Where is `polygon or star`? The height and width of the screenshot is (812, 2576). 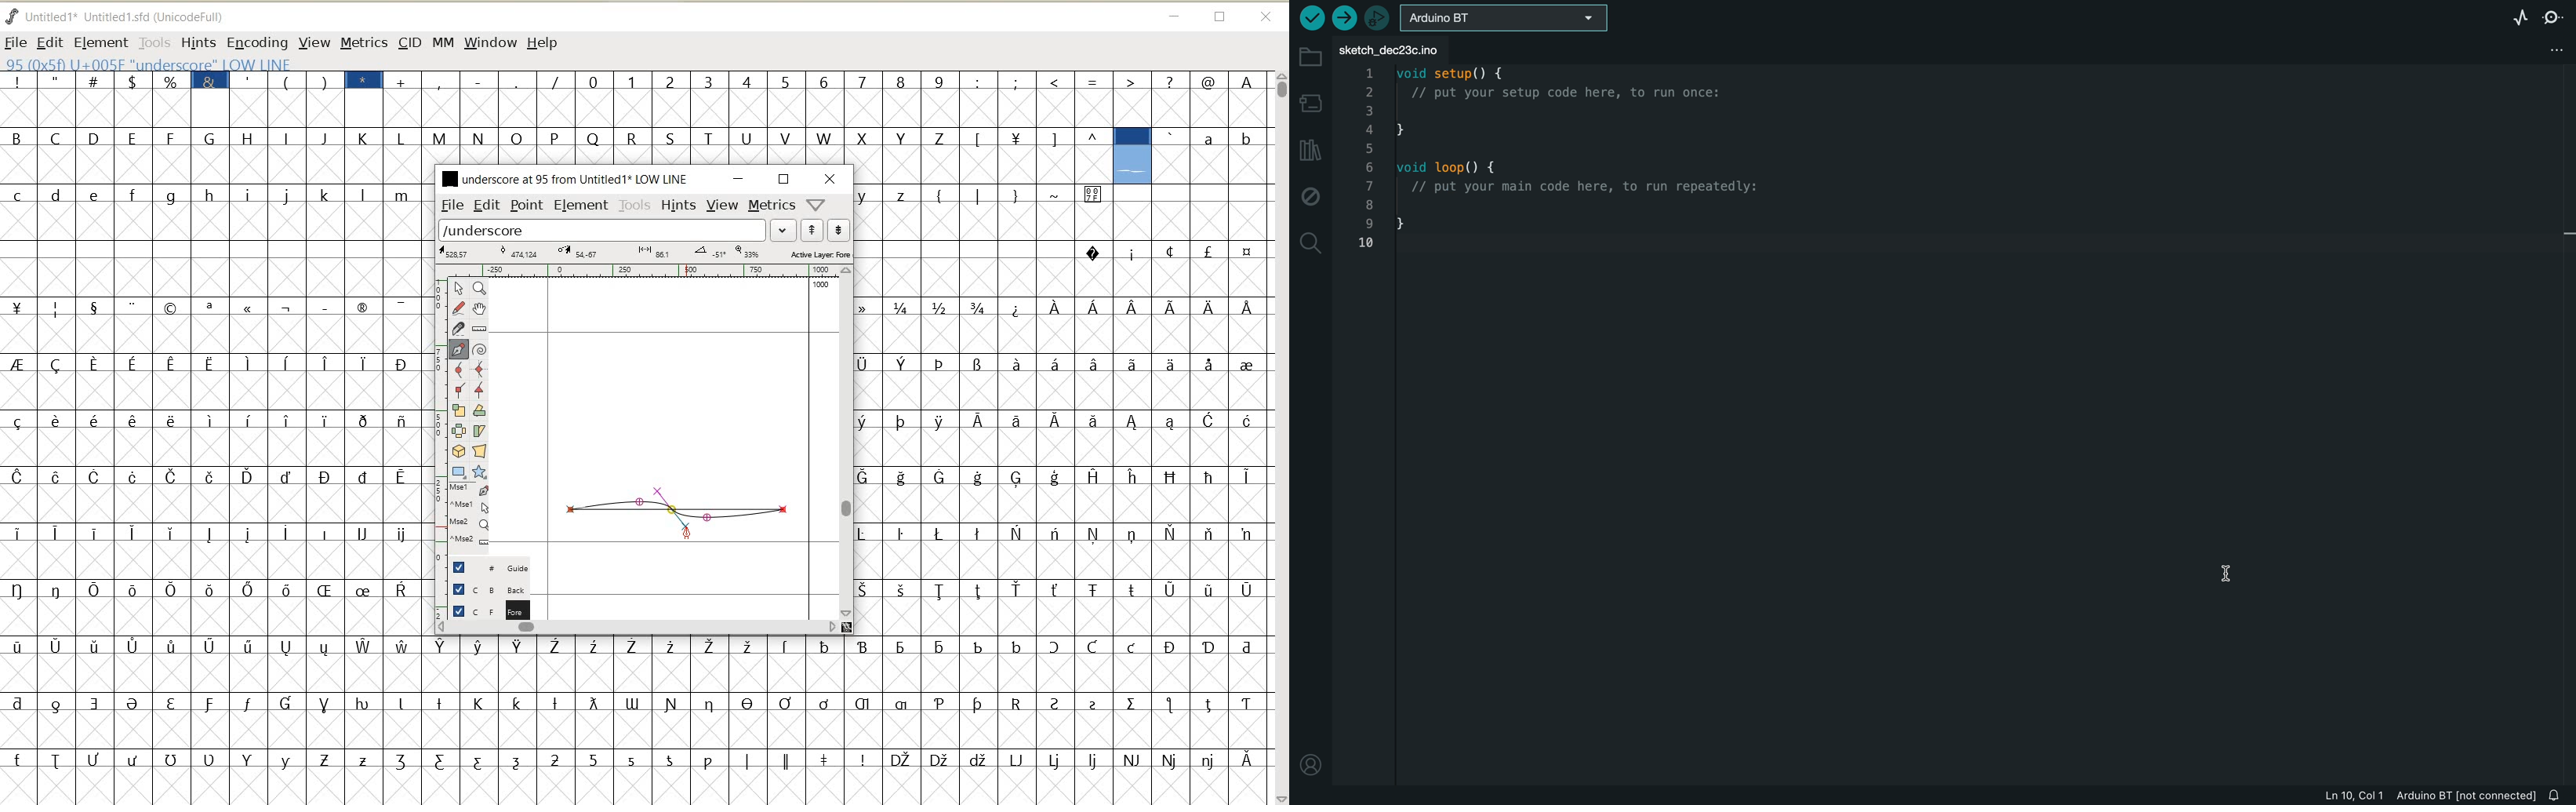
polygon or star is located at coordinates (478, 472).